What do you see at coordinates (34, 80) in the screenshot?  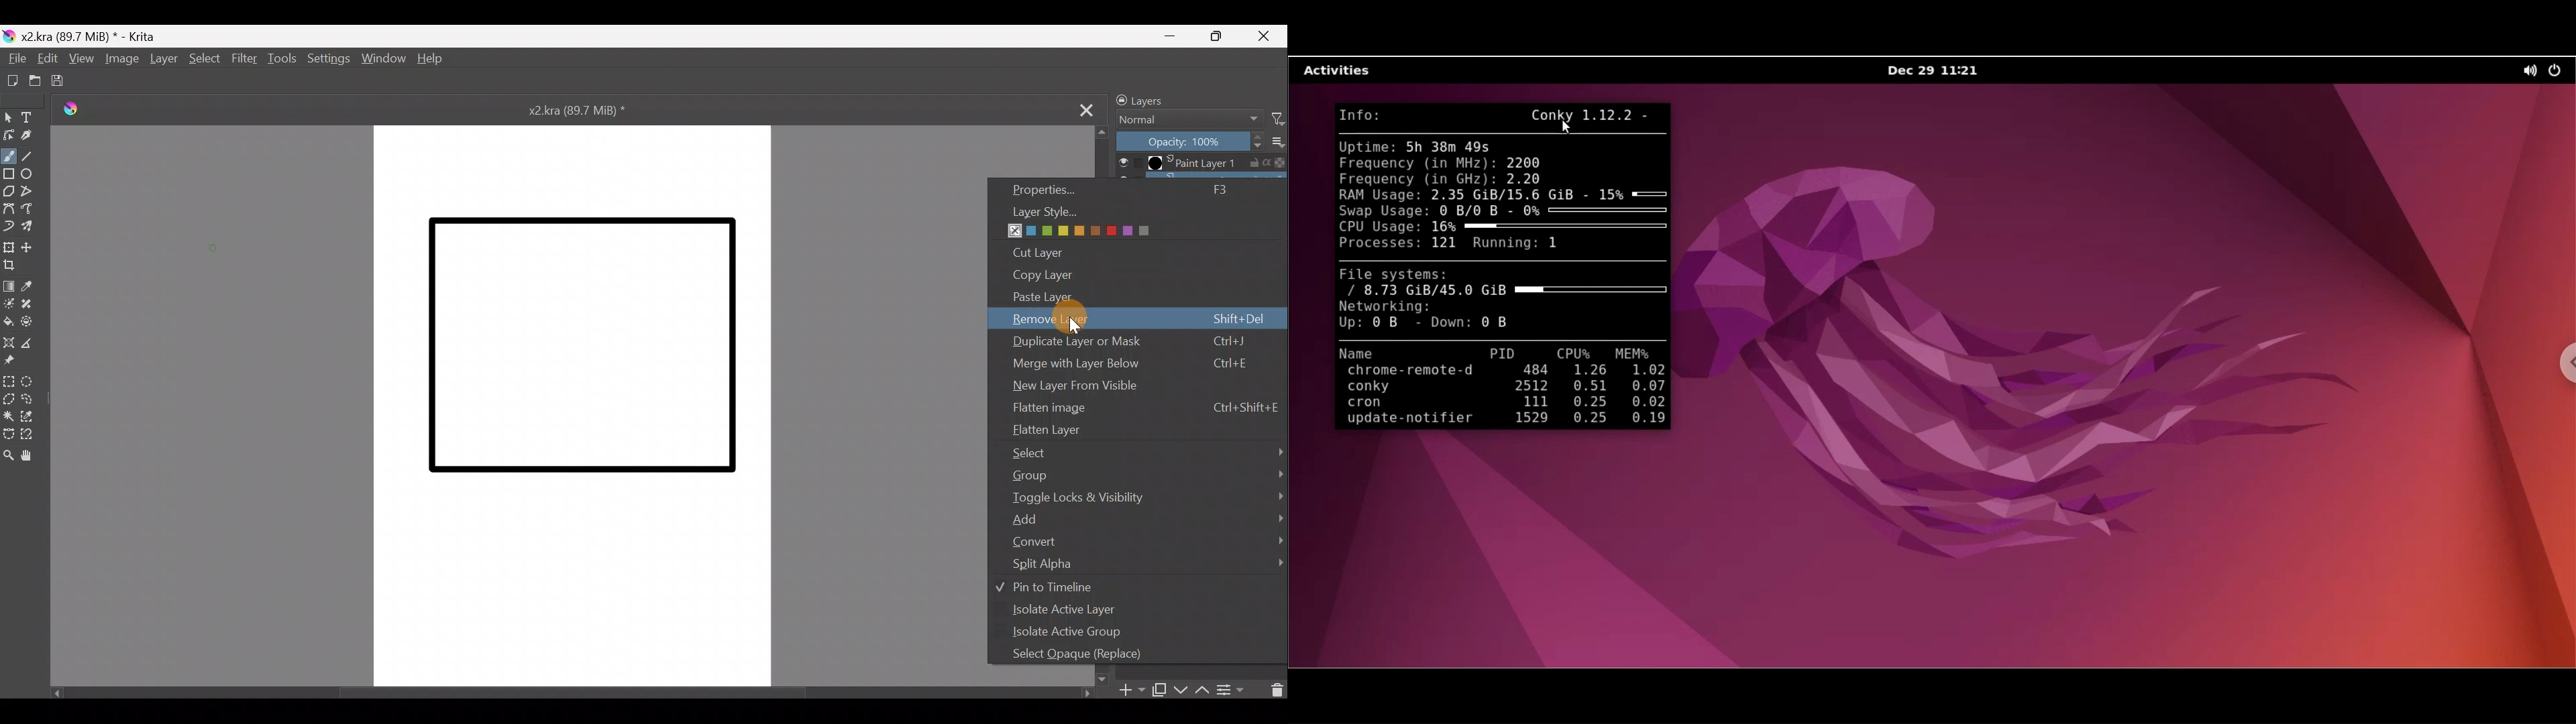 I see `Open an existing document` at bounding box center [34, 80].